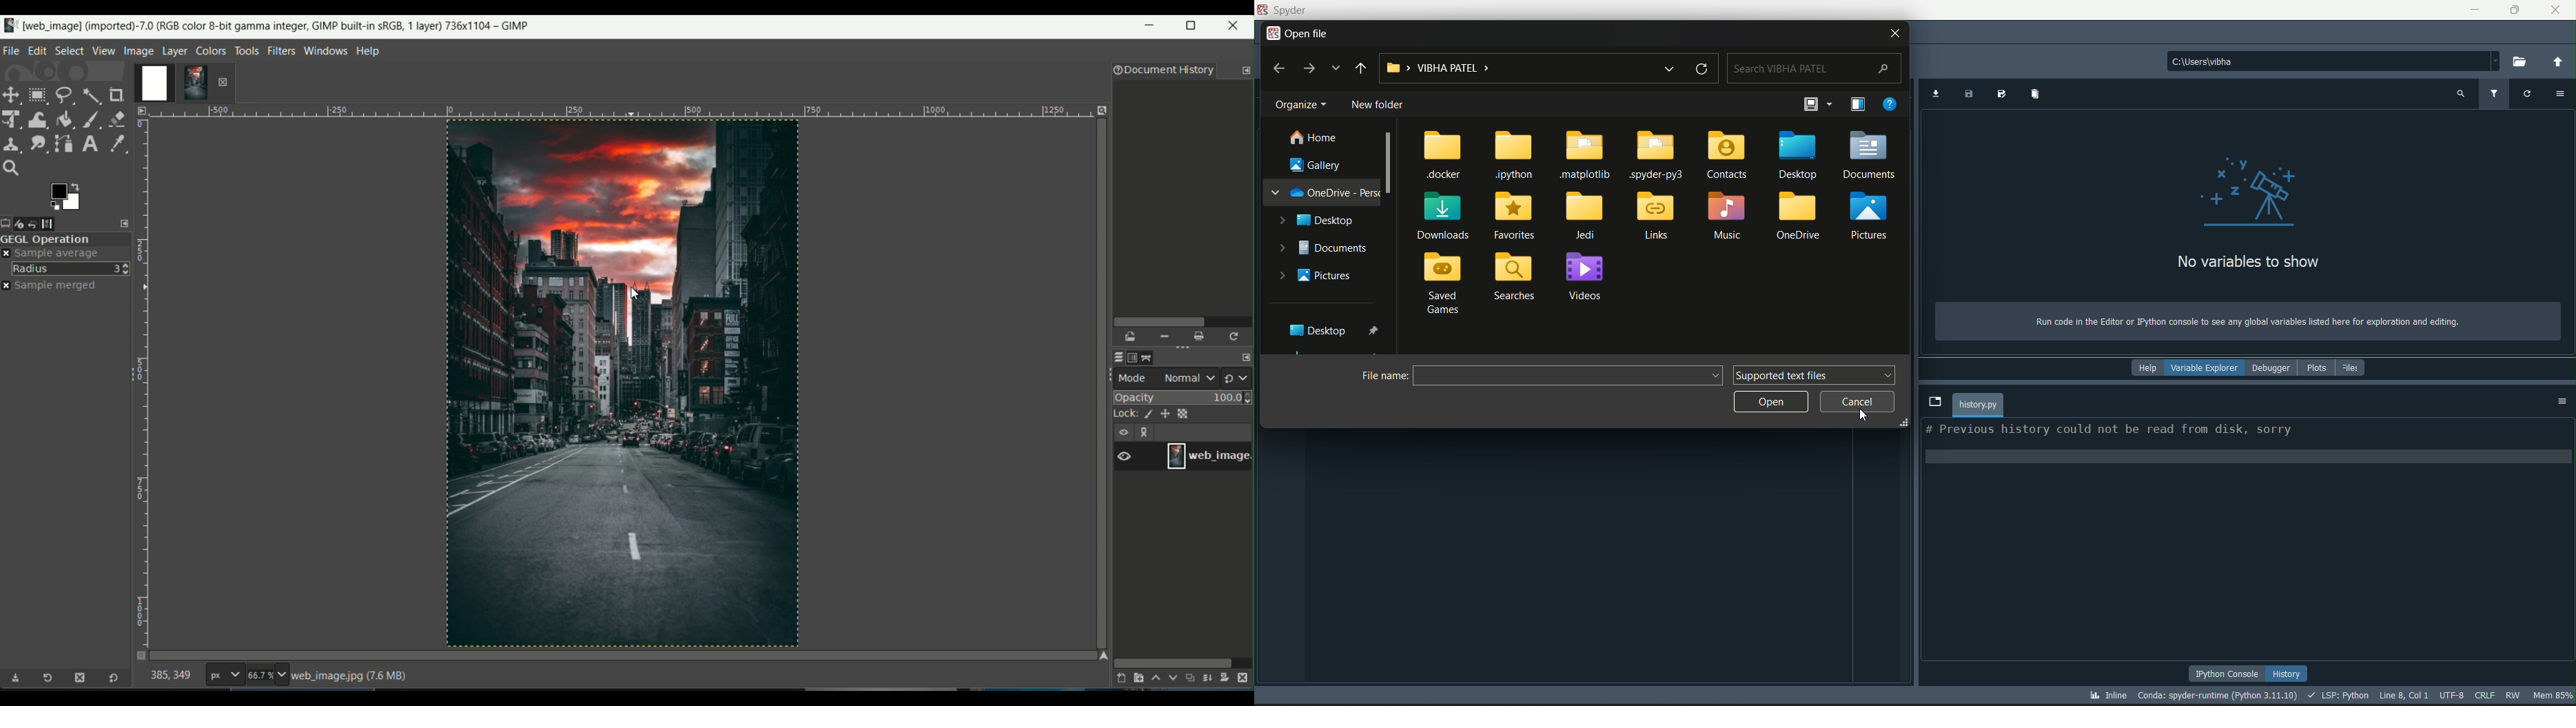 This screenshot has width=2576, height=728. I want to click on forward, so click(1309, 68).